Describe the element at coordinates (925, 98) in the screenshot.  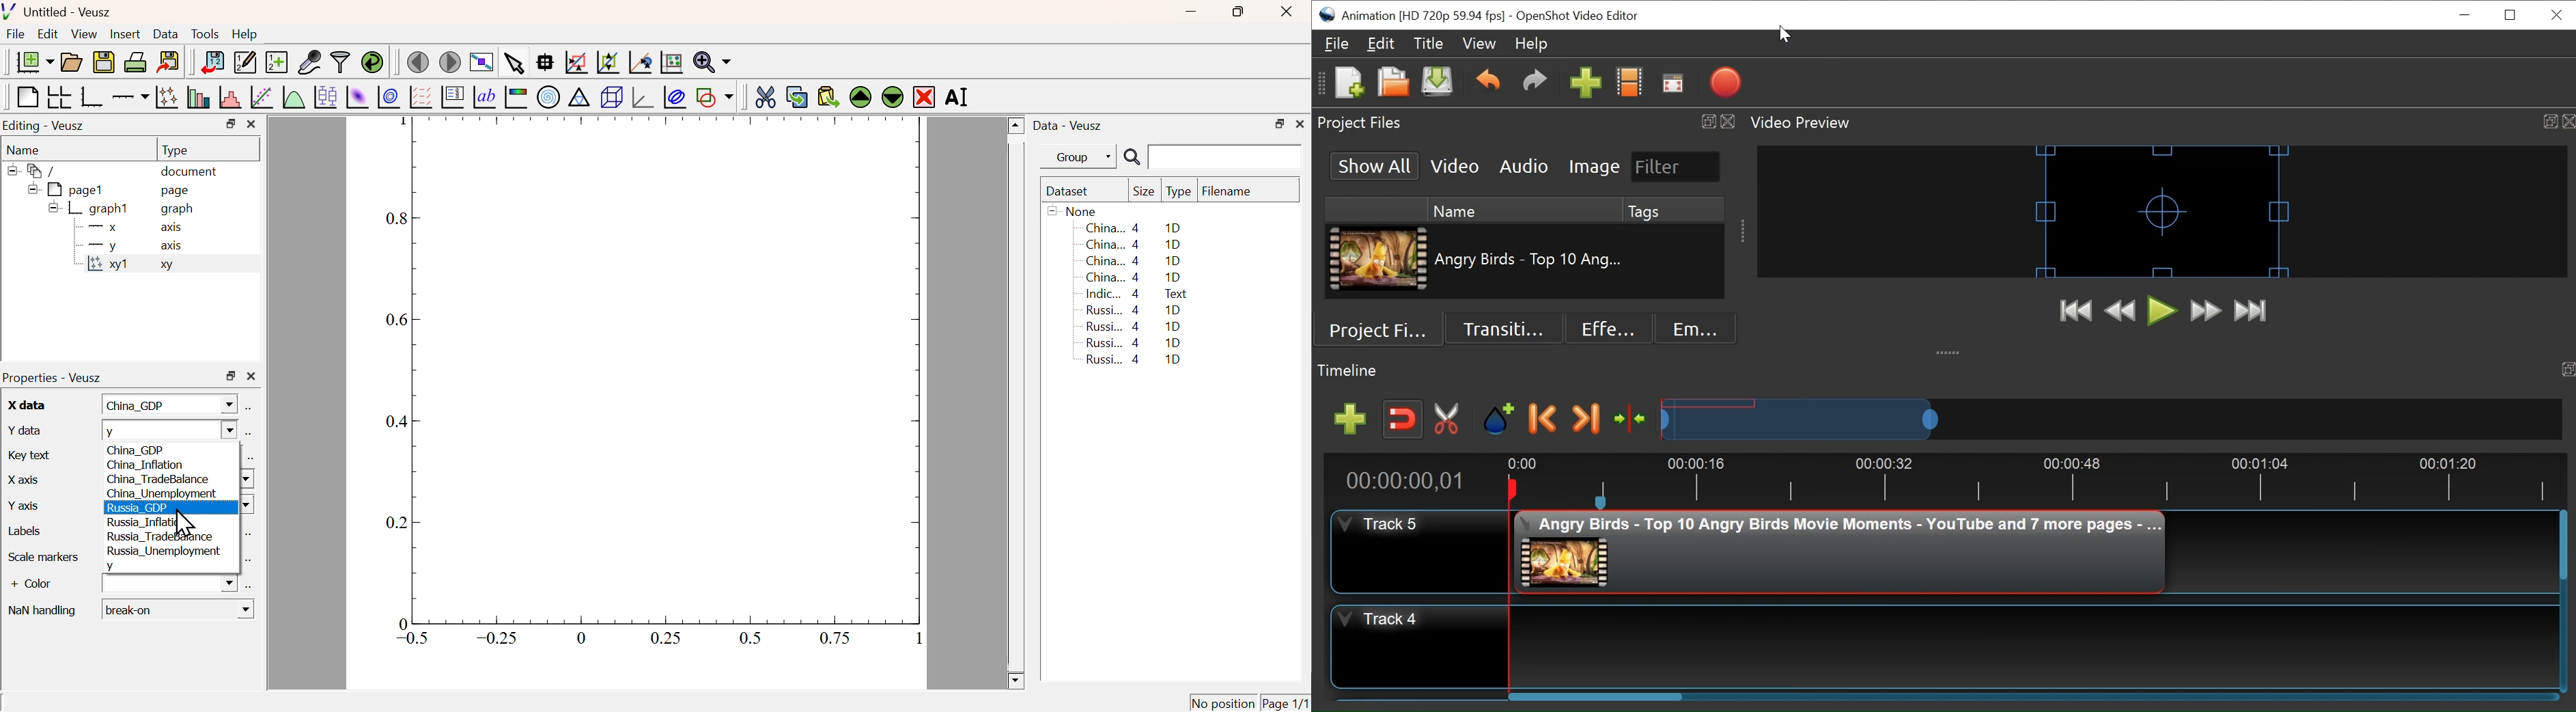
I see `Remove` at that location.